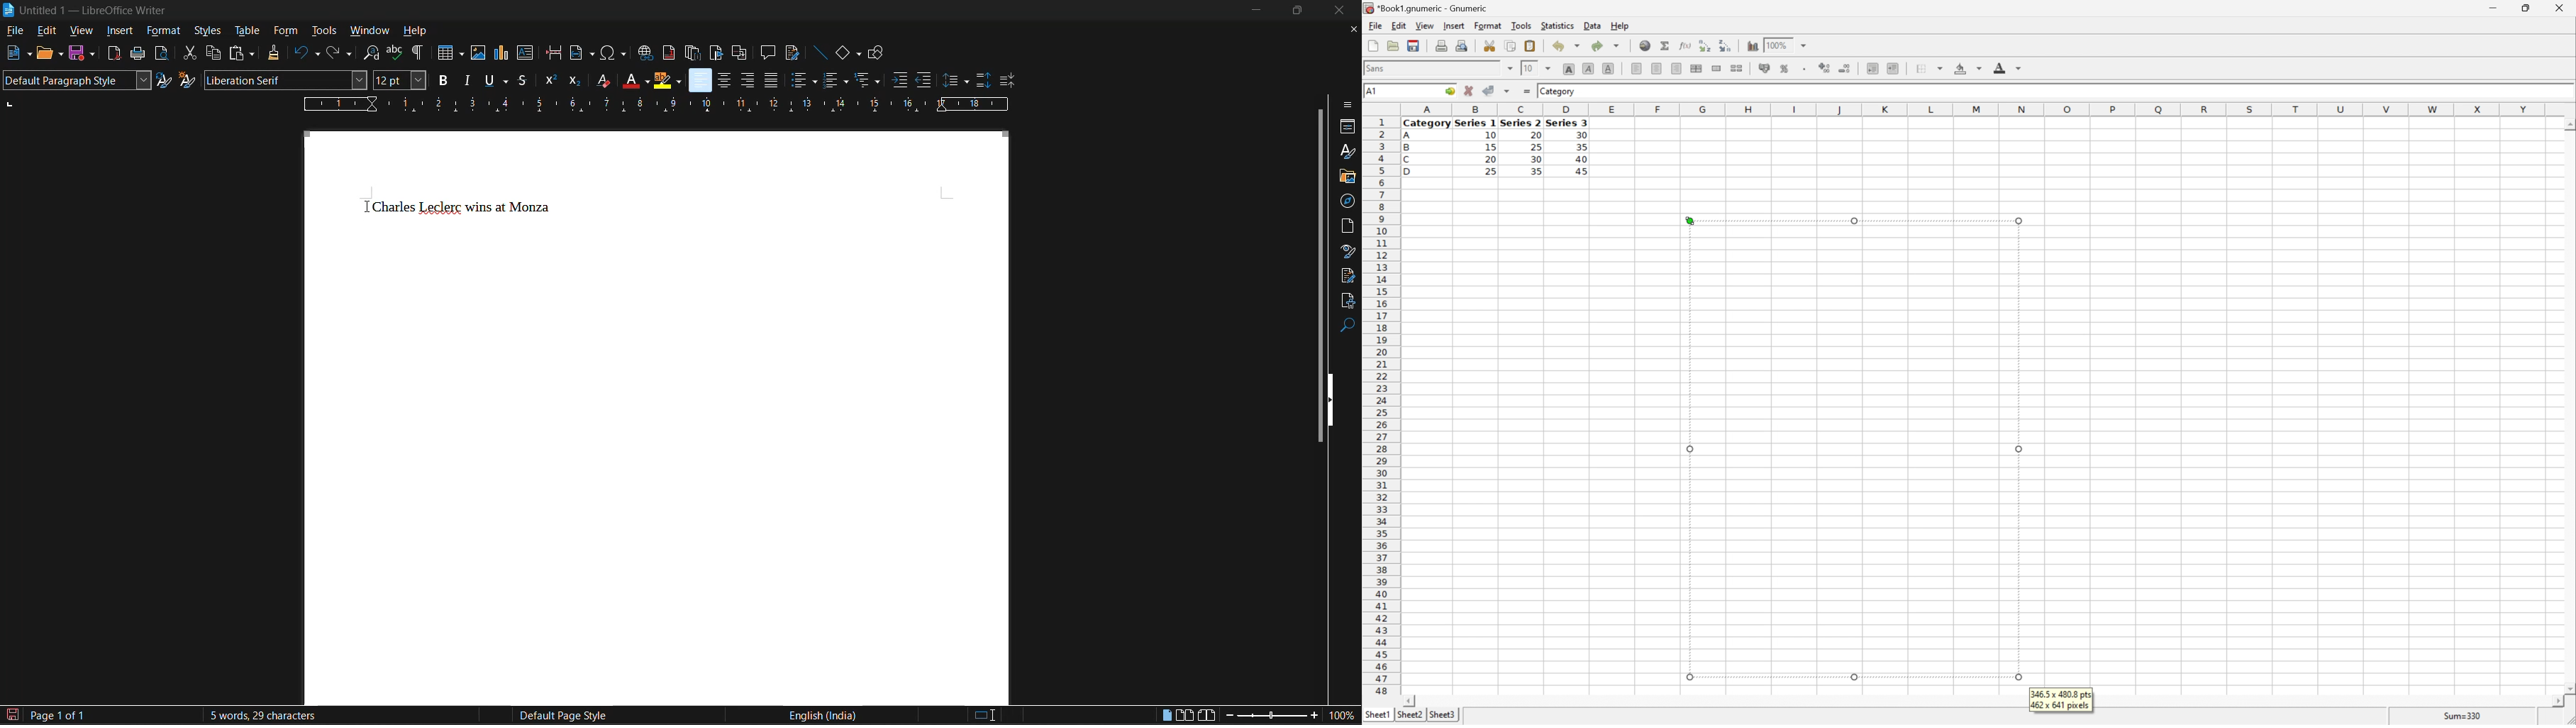 The image size is (2576, 728). Describe the element at coordinates (714, 52) in the screenshot. I see `insert bookmark` at that location.